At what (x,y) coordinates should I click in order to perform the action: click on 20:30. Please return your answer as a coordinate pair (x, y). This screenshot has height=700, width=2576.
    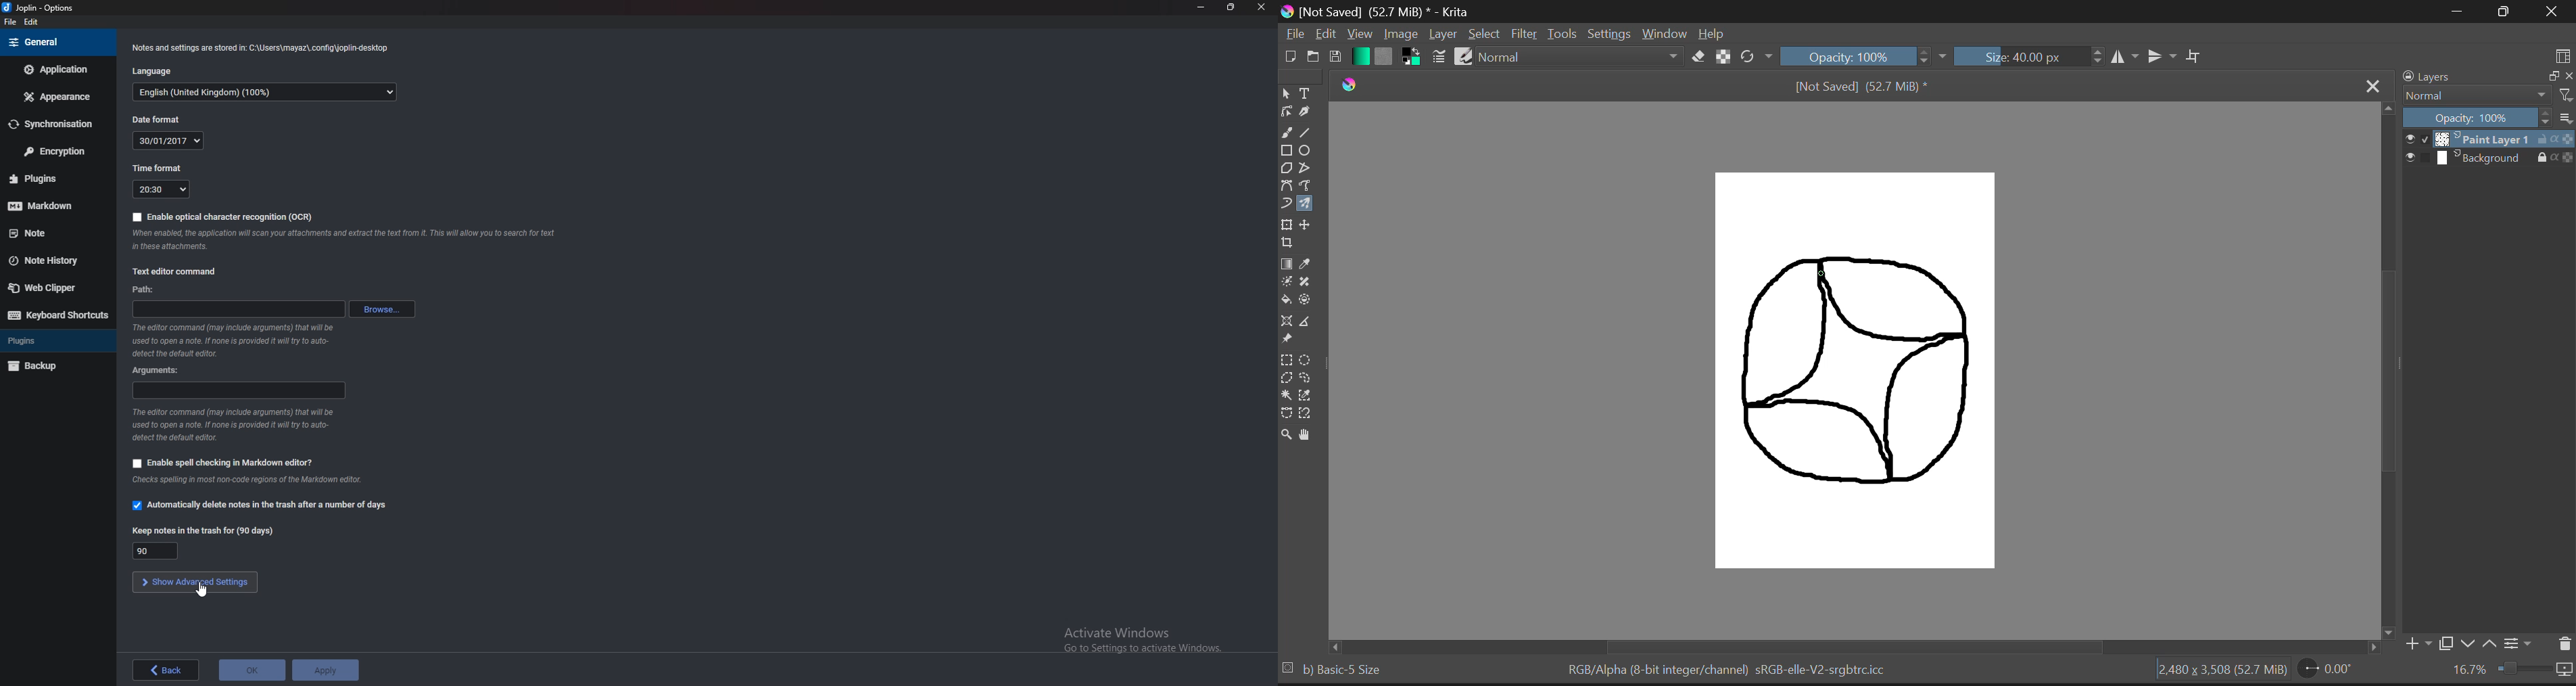
    Looking at the image, I should click on (161, 189).